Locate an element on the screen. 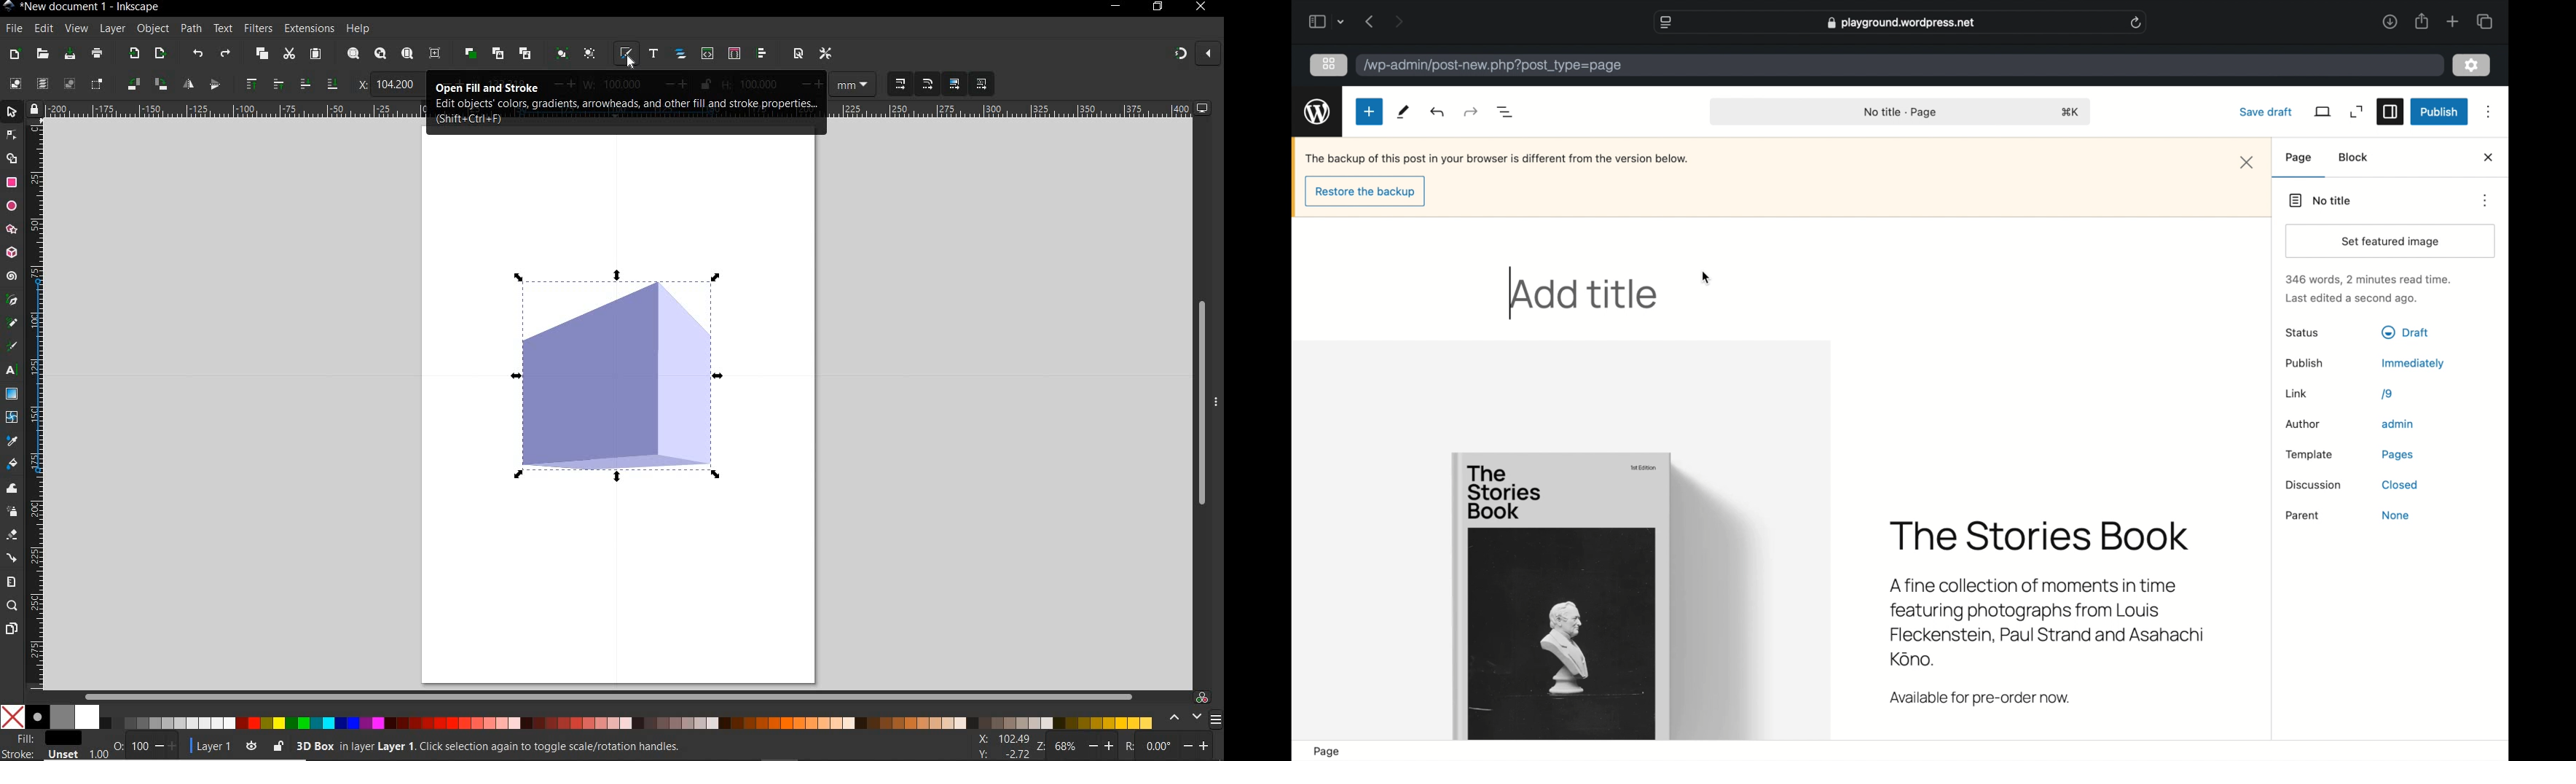 This screenshot has width=2576, height=784. closed is located at coordinates (2401, 485).